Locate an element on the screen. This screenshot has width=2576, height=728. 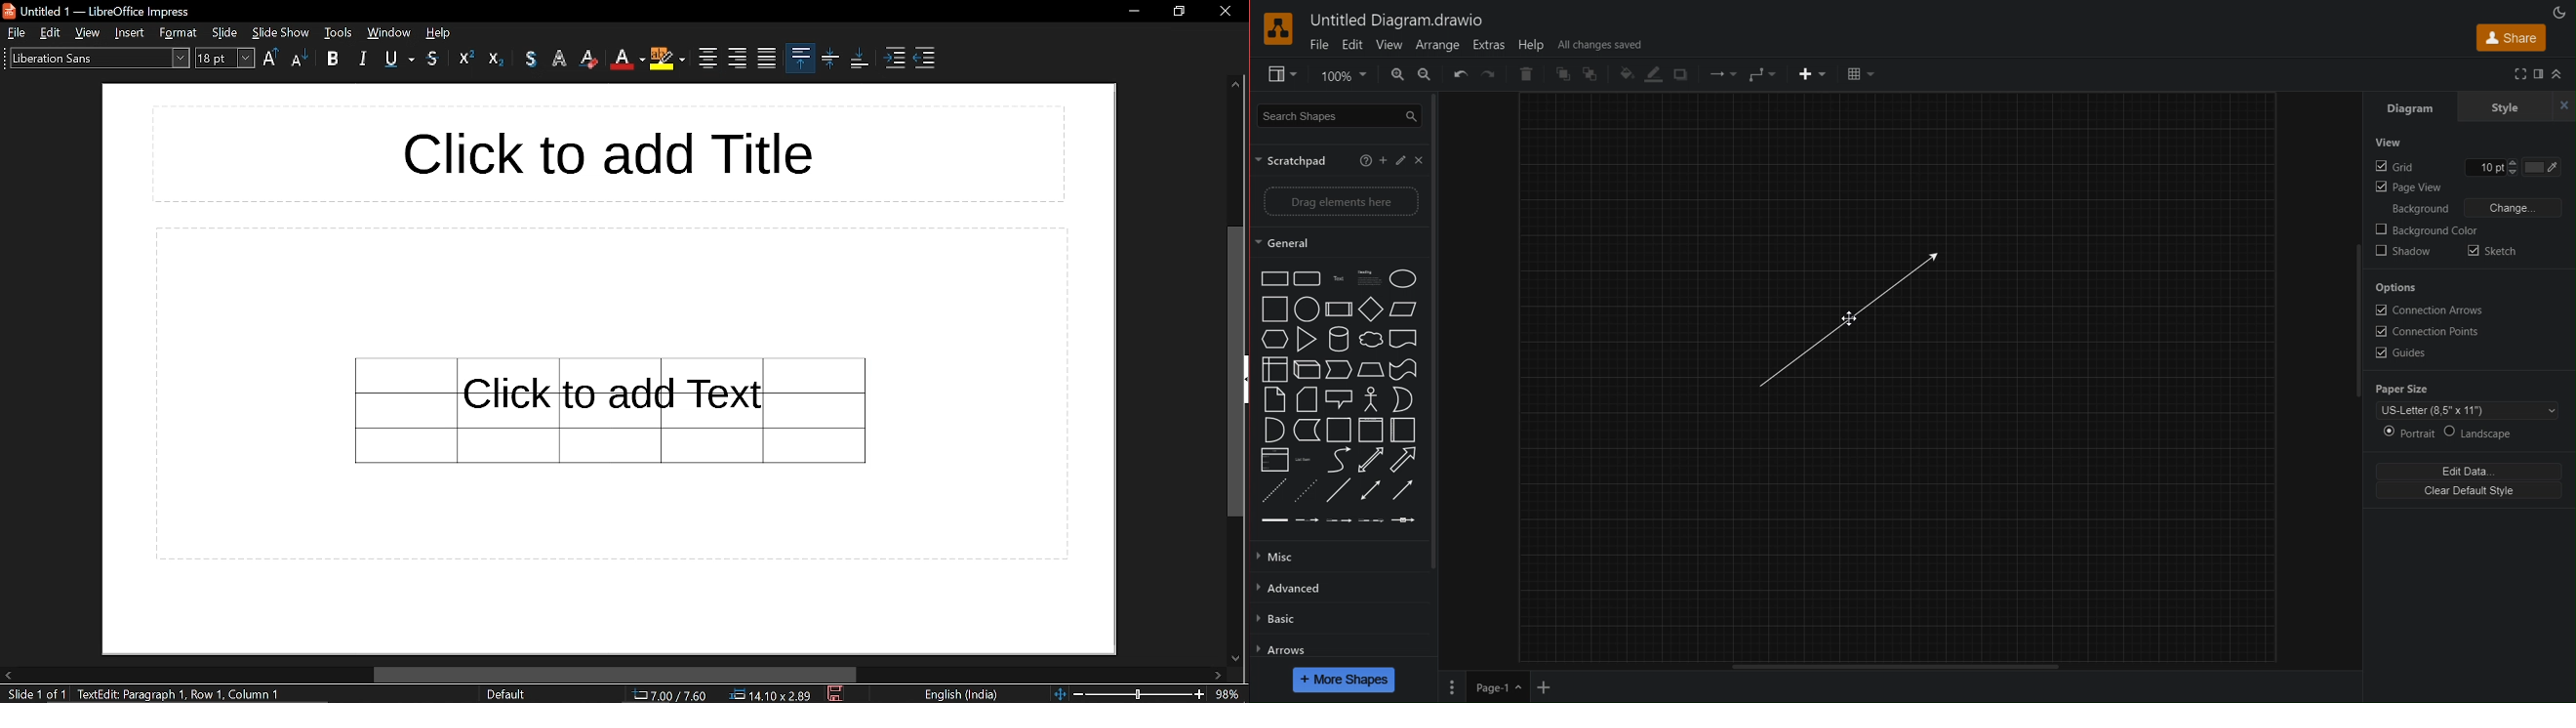
text size is located at coordinates (225, 60).